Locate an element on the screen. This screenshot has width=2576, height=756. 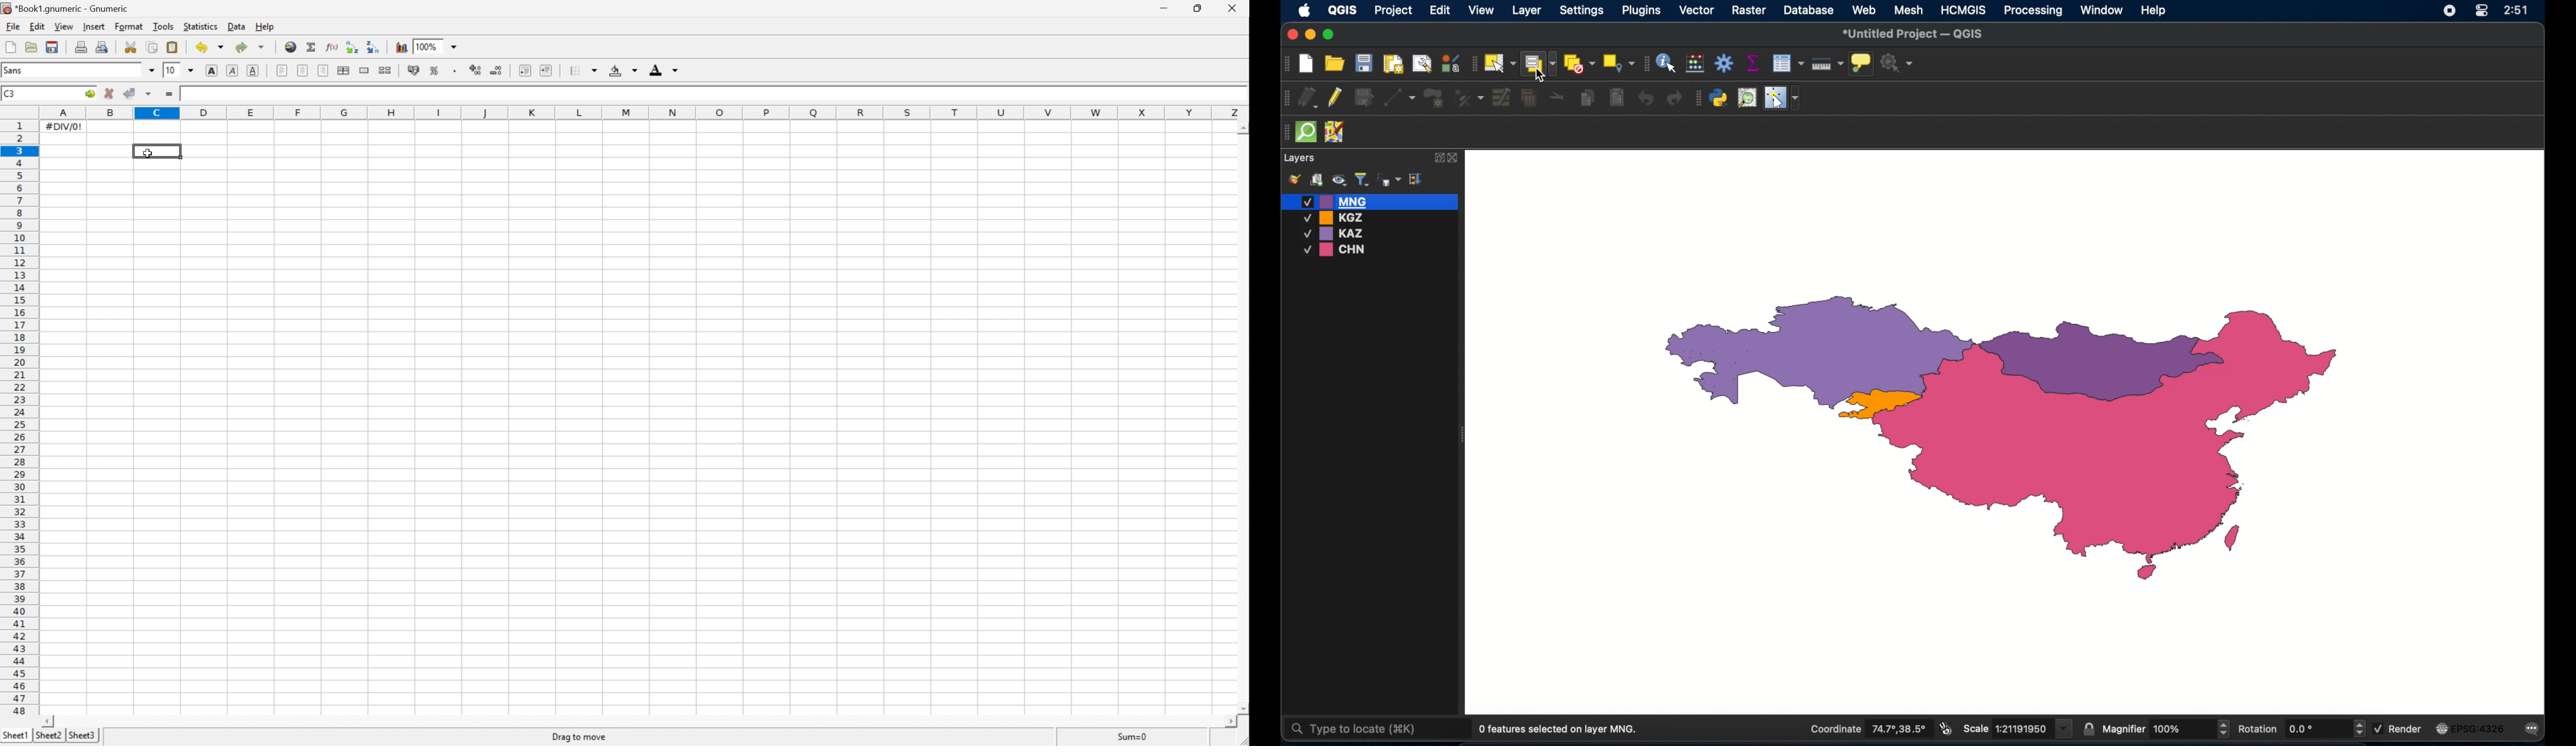
Sort the selected region in descending order based on the first column selected is located at coordinates (374, 47).